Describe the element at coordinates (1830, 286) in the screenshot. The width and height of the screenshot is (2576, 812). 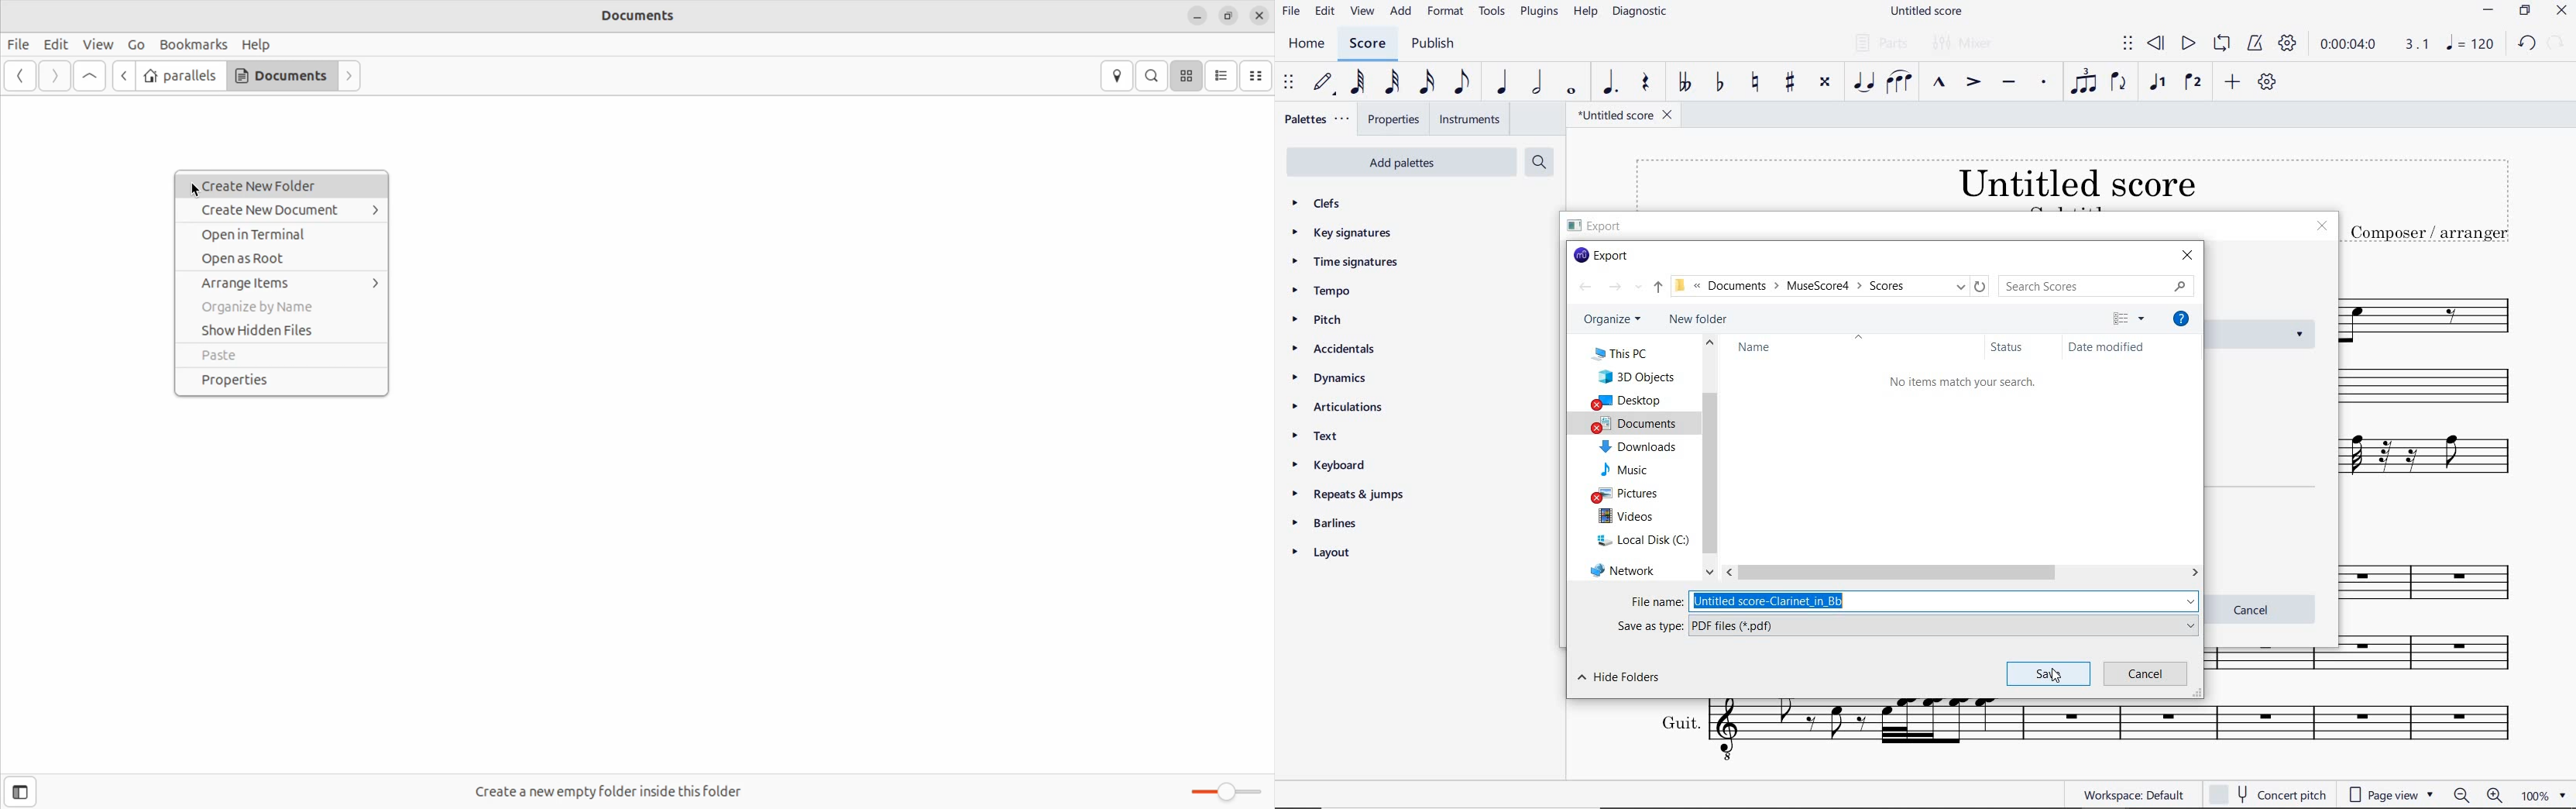
I see `PATH` at that location.